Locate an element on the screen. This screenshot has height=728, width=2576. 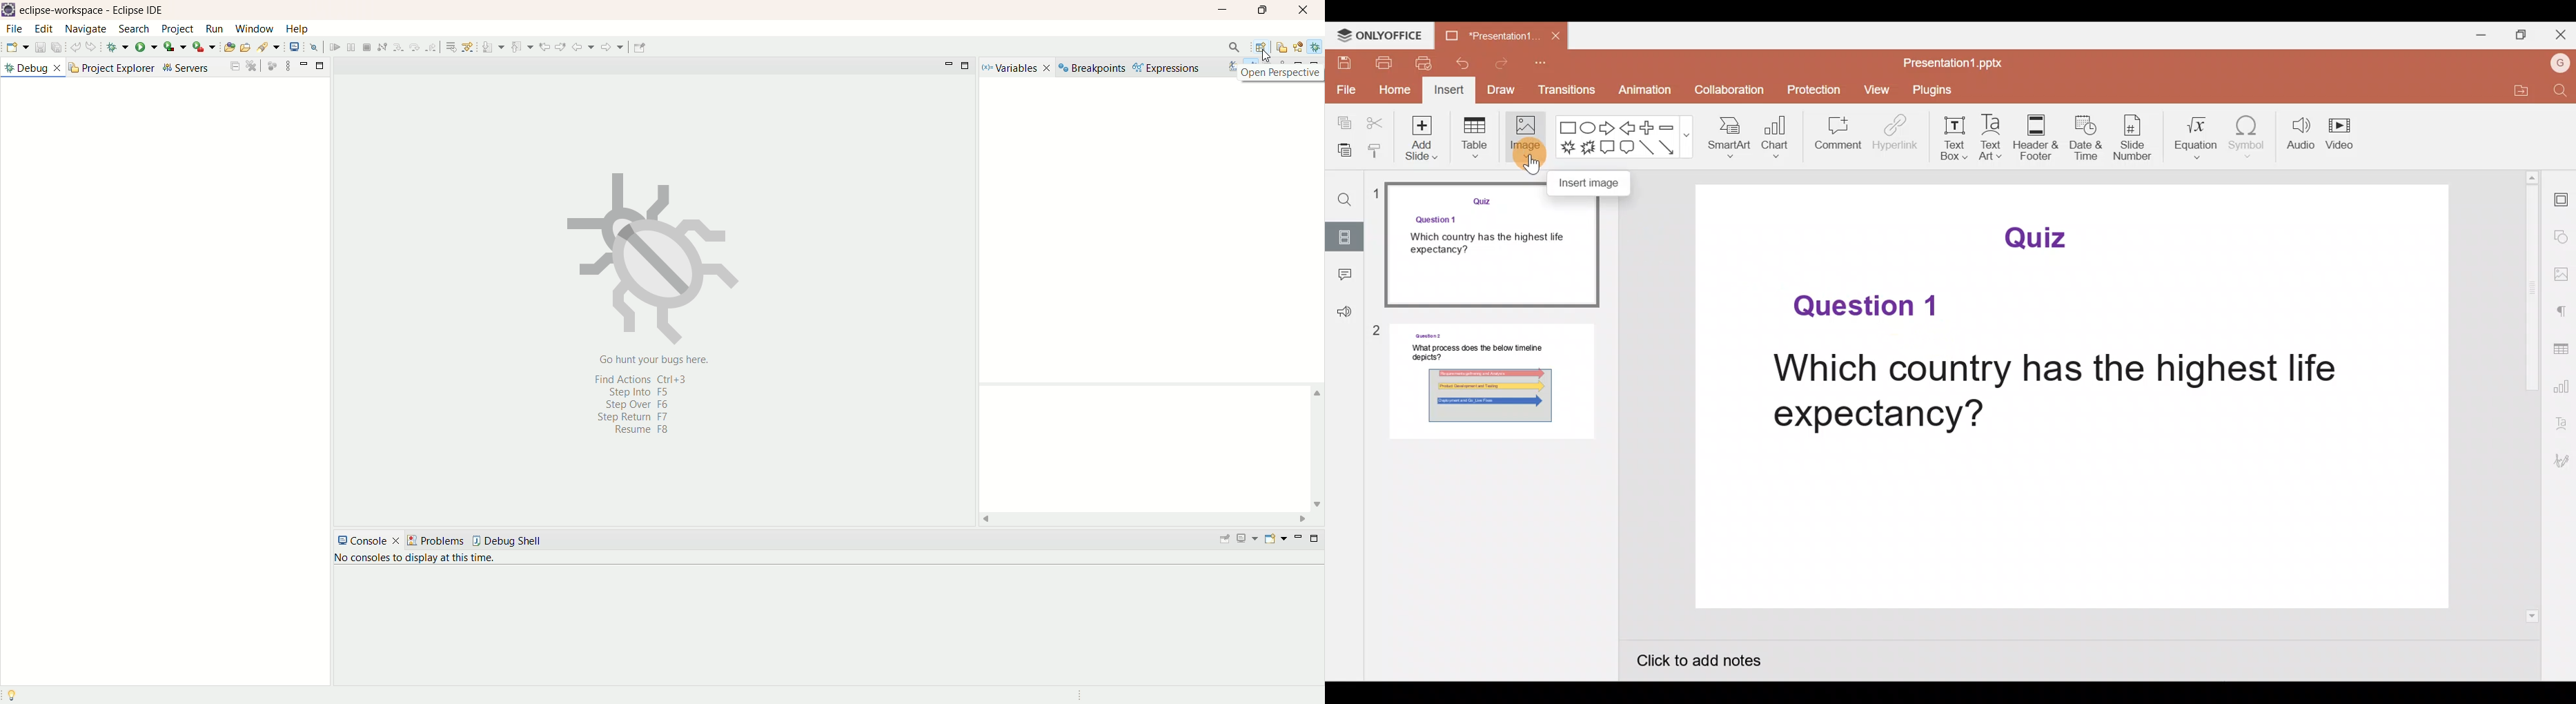
Symbol is located at coordinates (2250, 136).